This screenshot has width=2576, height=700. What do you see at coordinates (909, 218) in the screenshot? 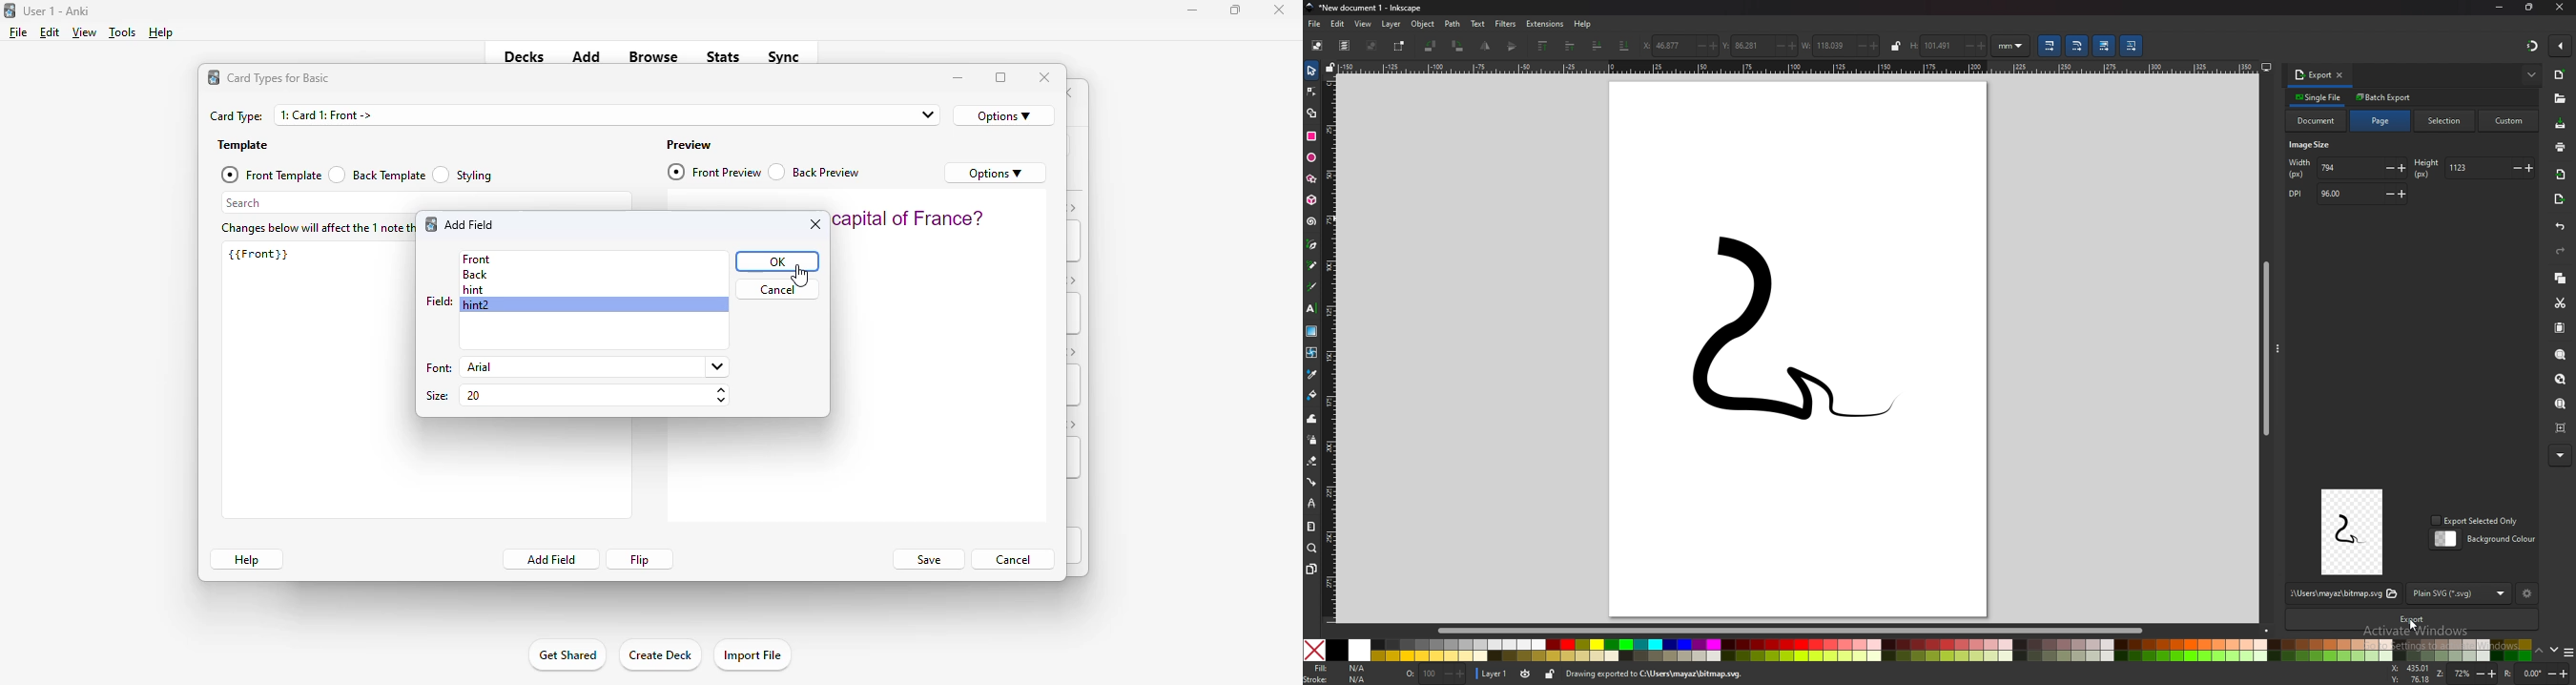
I see `what is the capital of France?` at bounding box center [909, 218].